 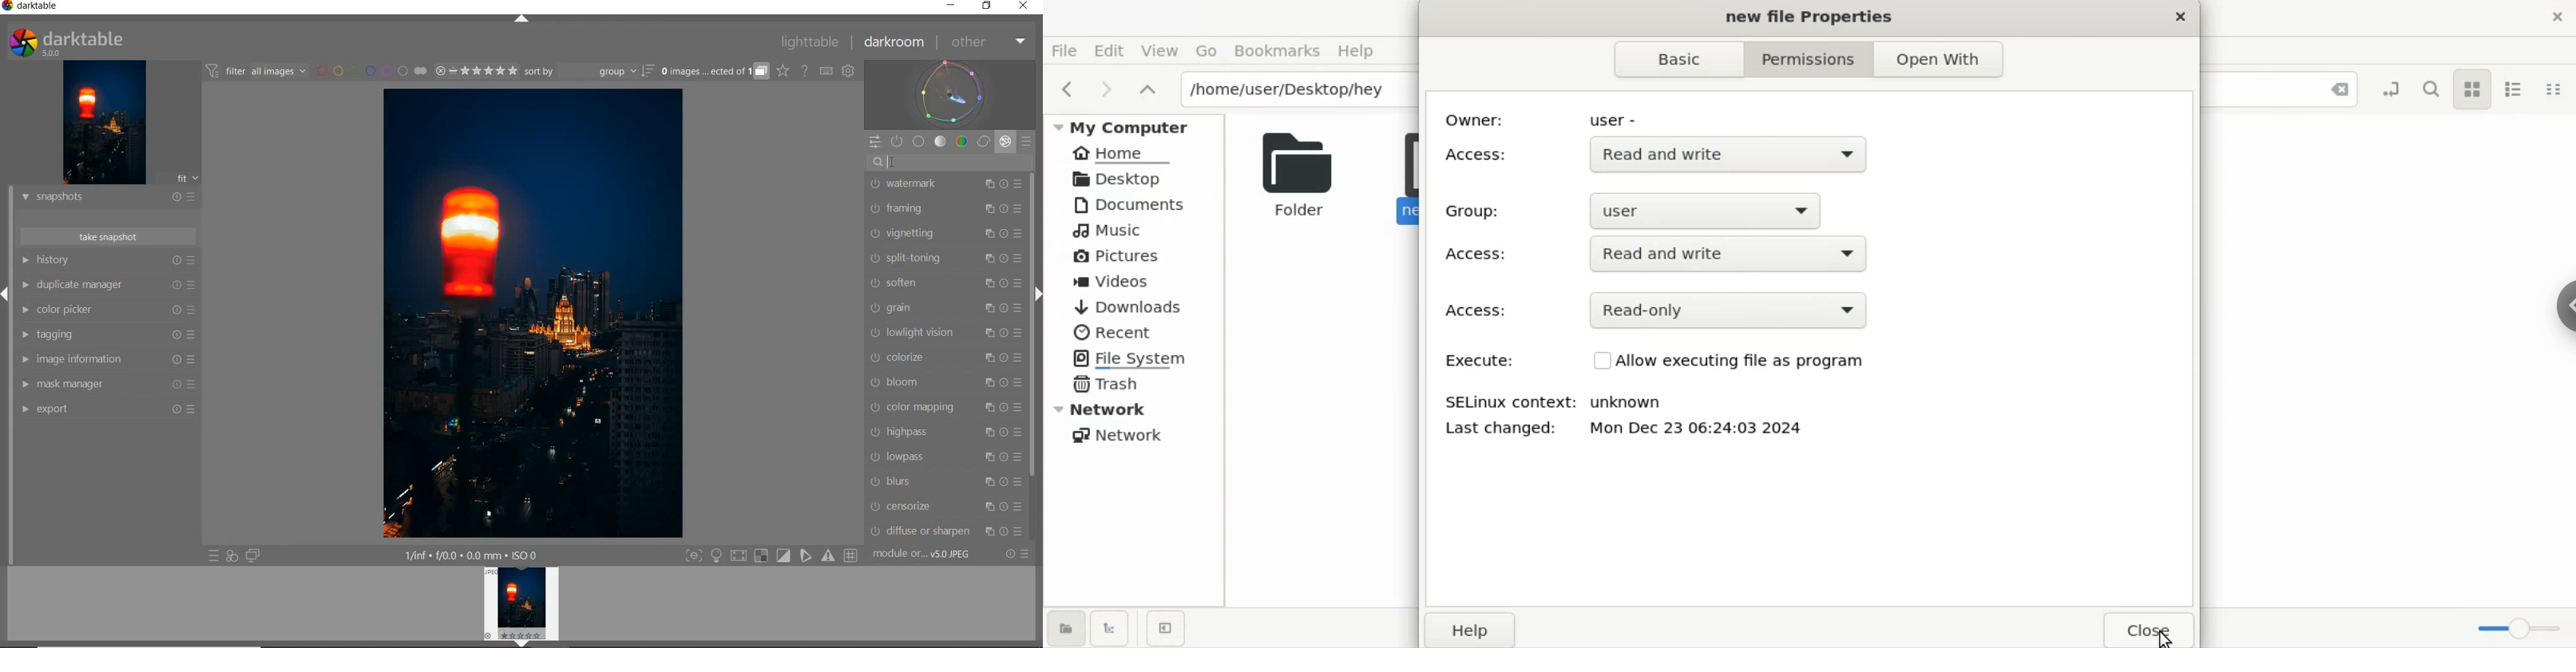 I want to click on DISPLAY A SECOND DARKROOM IMAGE WINDOW, so click(x=253, y=556).